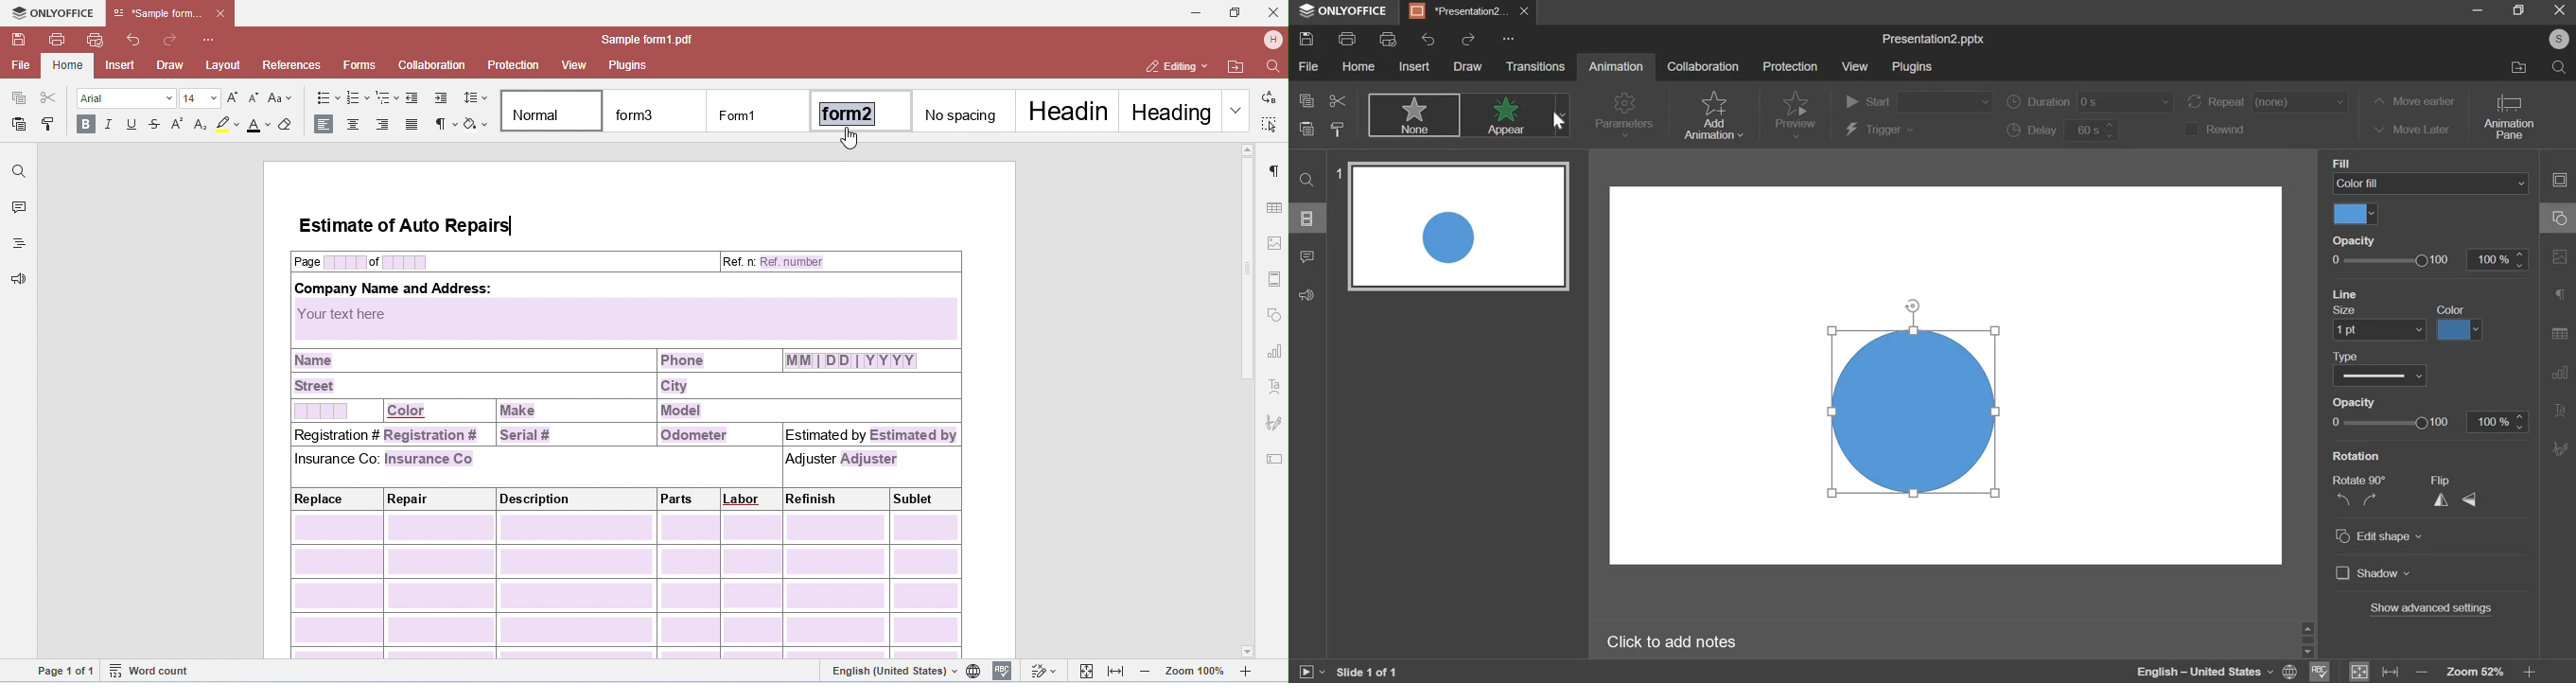 The image size is (2576, 700). What do you see at coordinates (1414, 67) in the screenshot?
I see `Insert` at bounding box center [1414, 67].